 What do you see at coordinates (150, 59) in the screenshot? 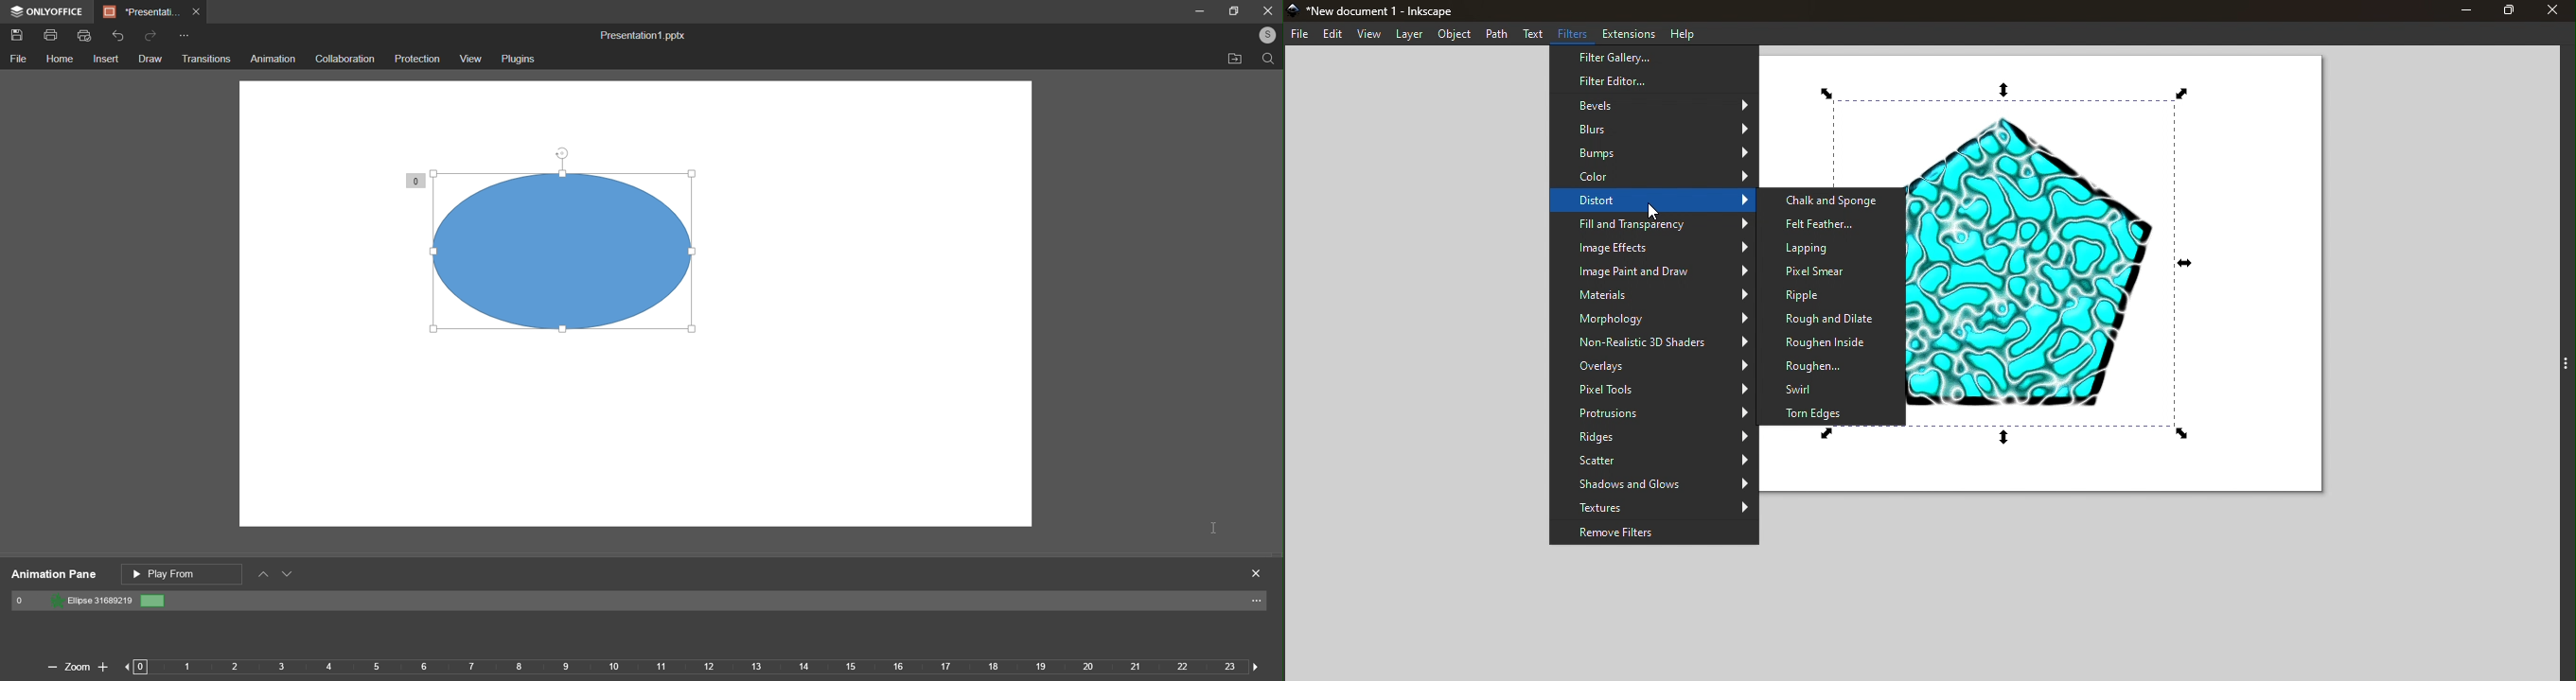
I see `draw` at bounding box center [150, 59].